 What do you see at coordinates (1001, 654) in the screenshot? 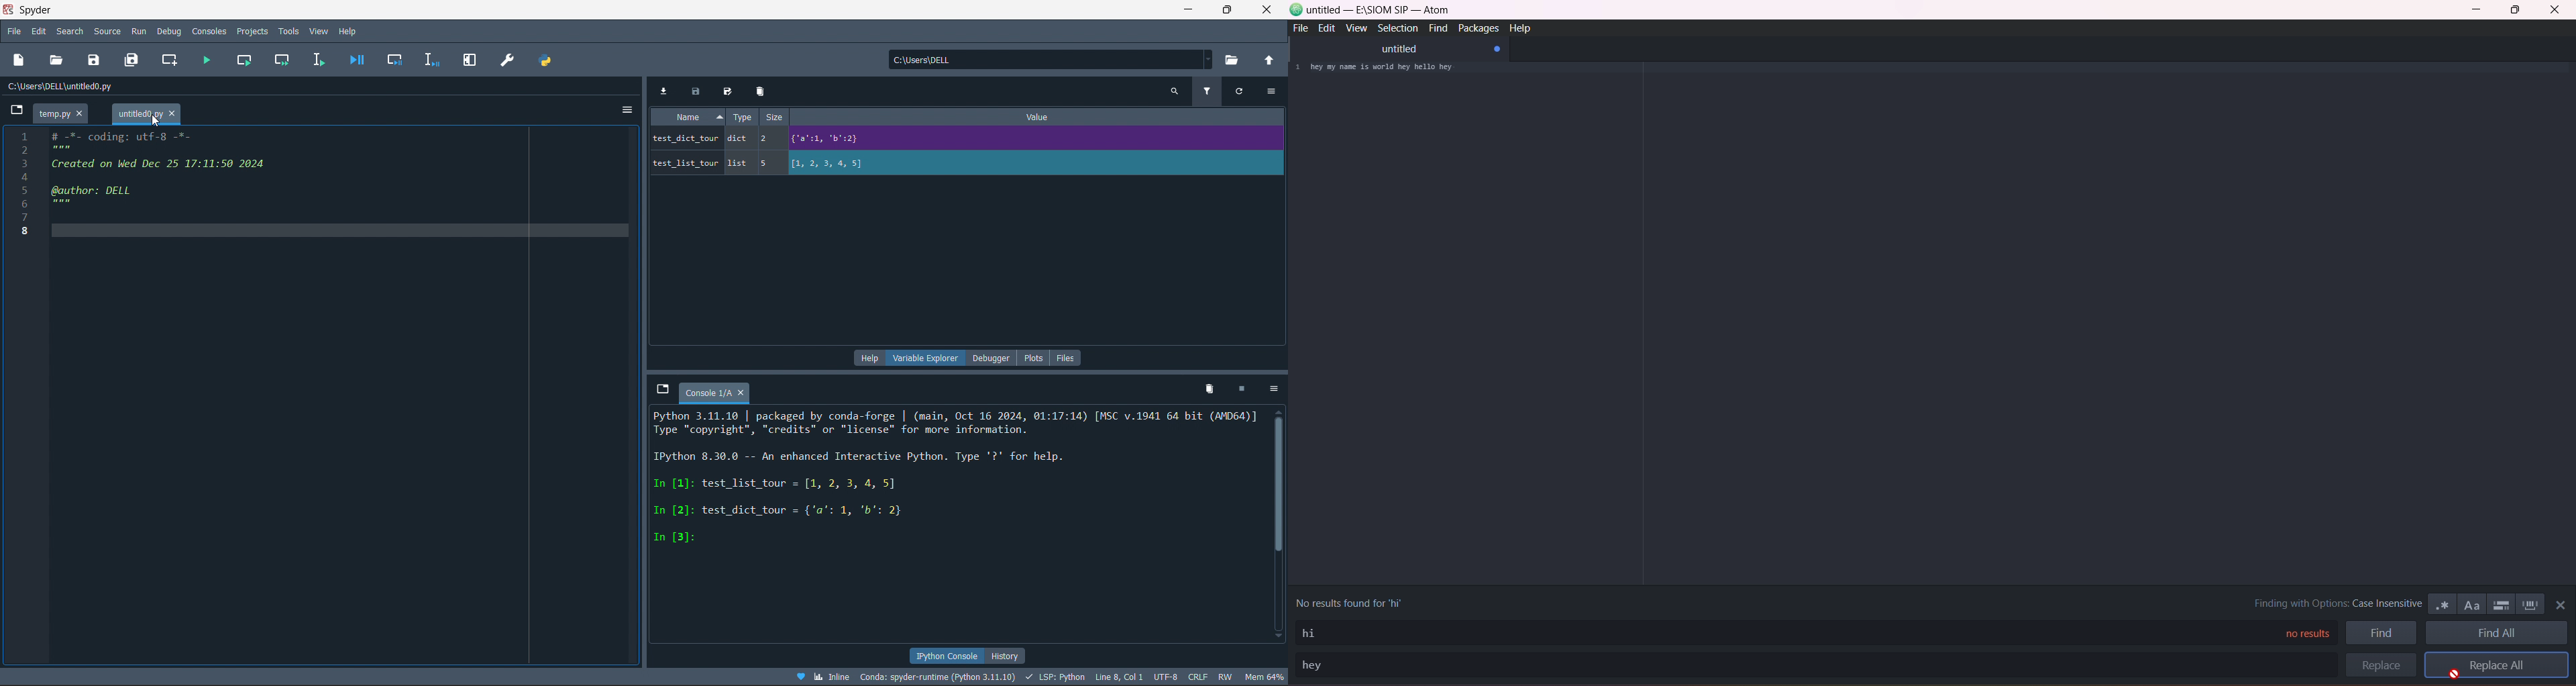
I see `history pane` at bounding box center [1001, 654].